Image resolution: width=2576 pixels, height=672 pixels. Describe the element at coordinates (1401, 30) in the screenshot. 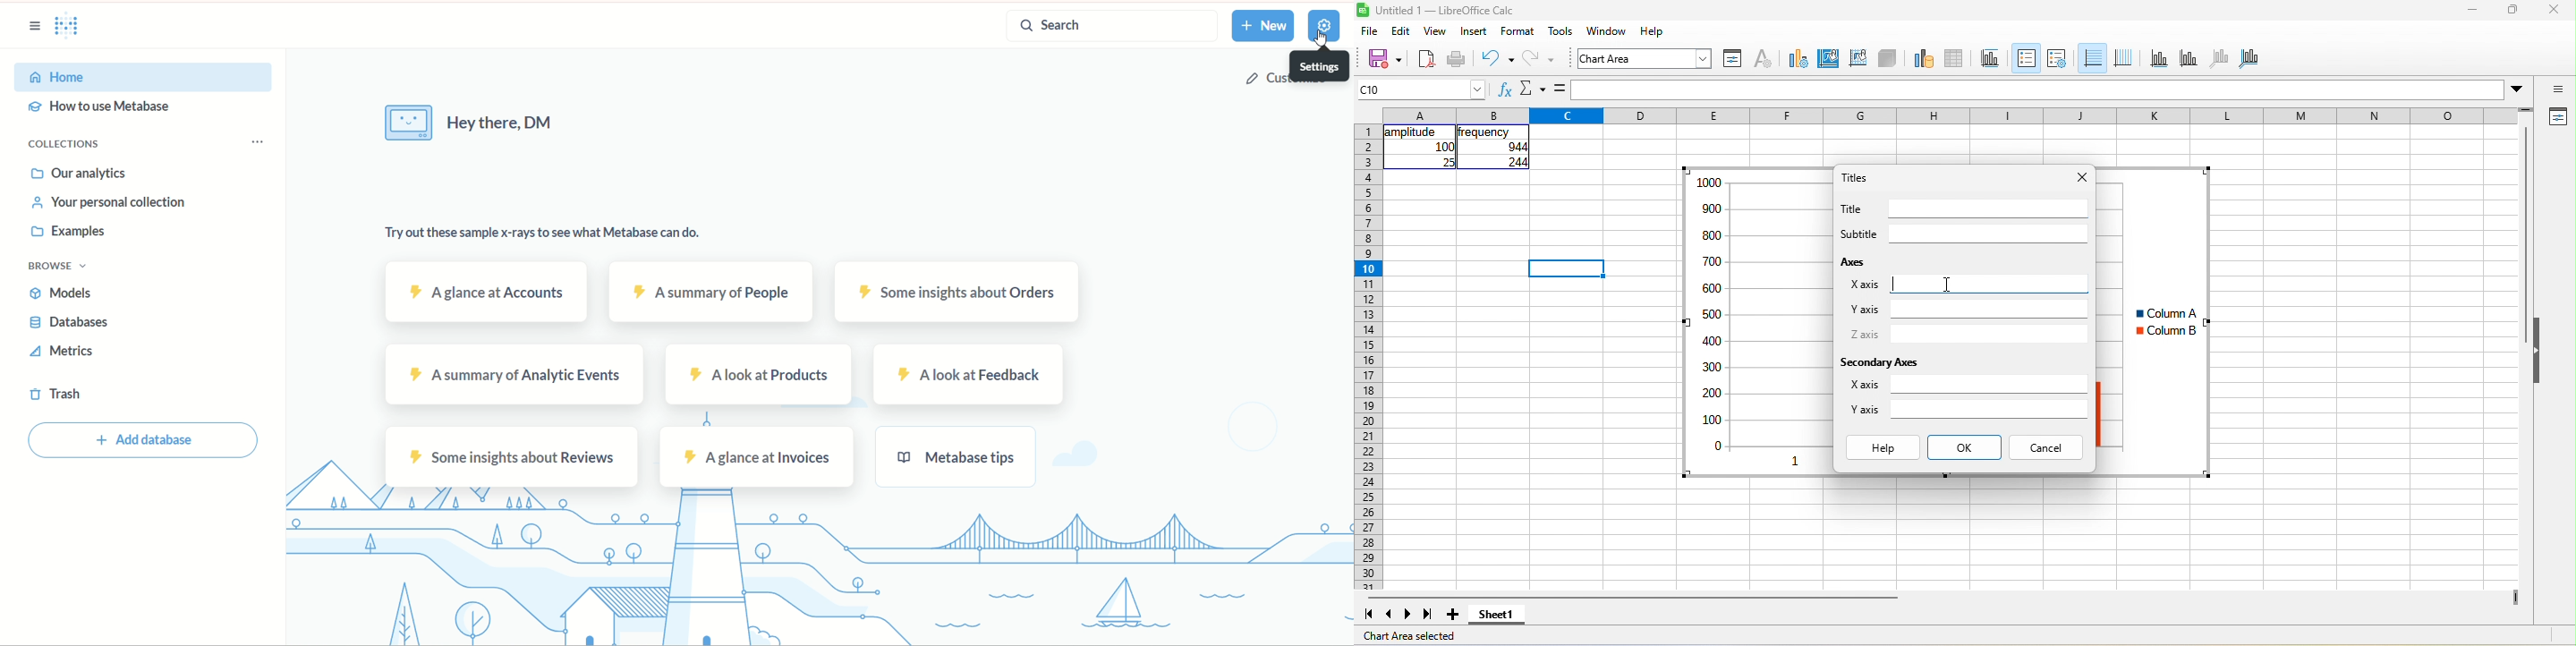

I see `edit` at that location.